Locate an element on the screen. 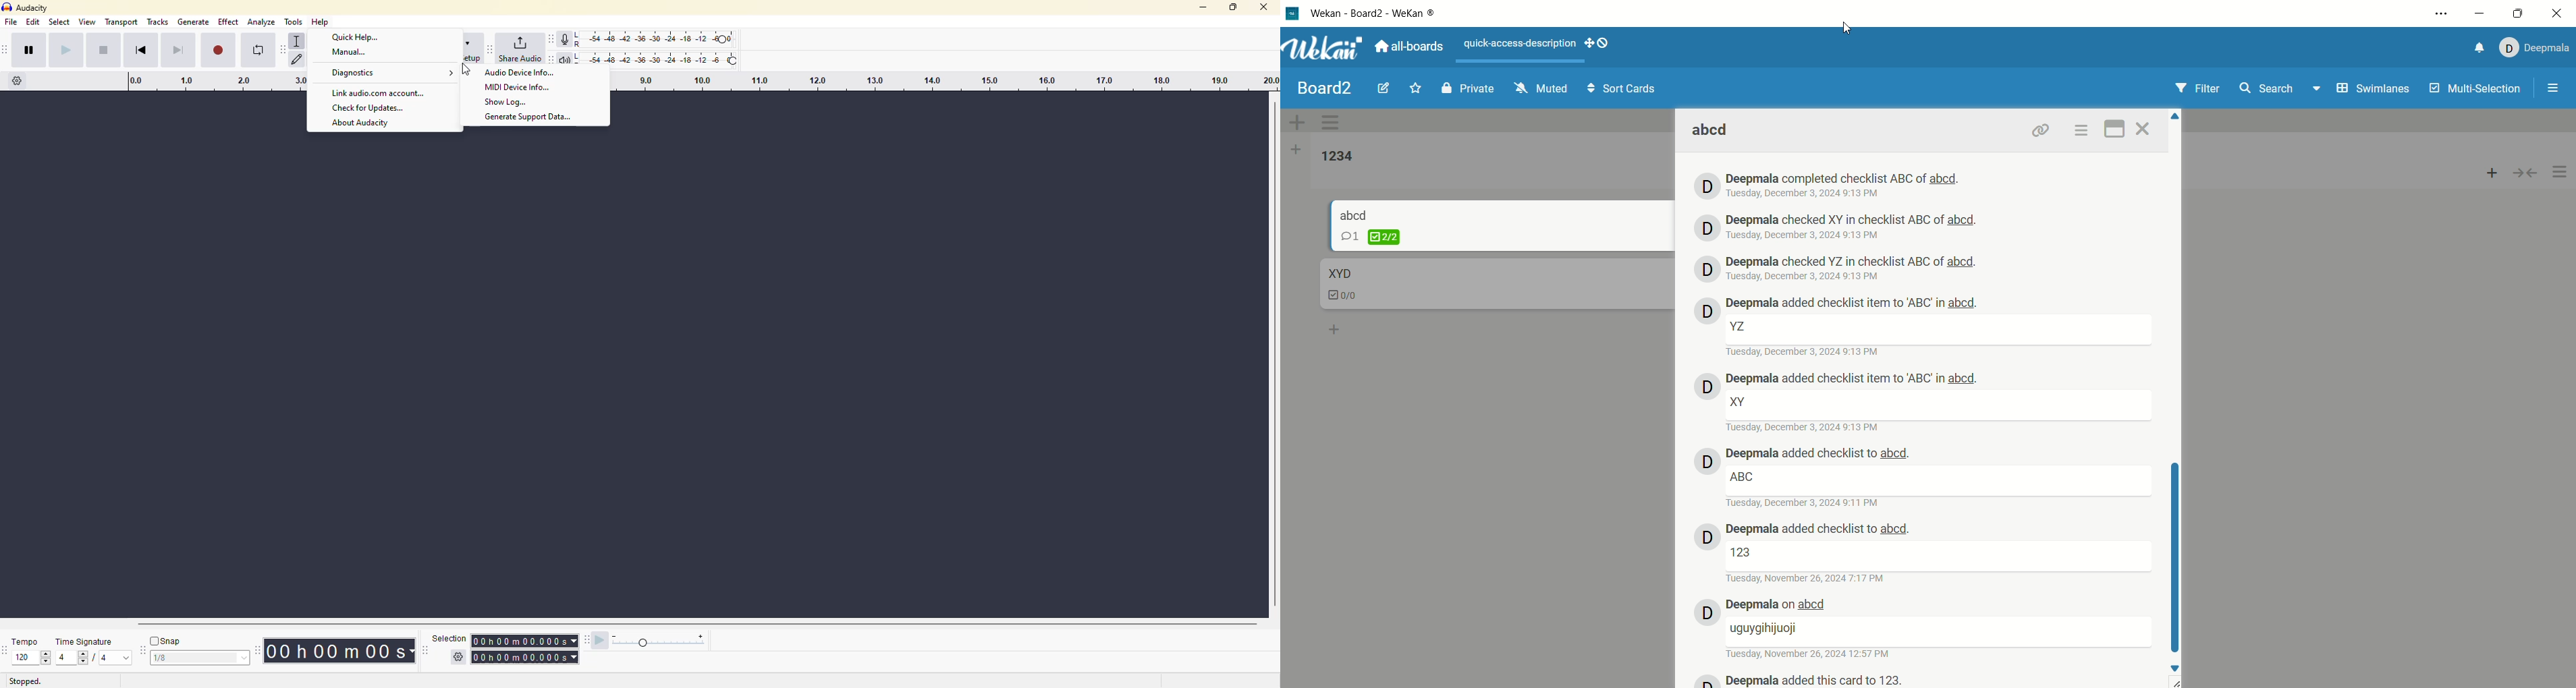 The height and width of the screenshot is (700, 2576). deepmala history is located at coordinates (1842, 178).